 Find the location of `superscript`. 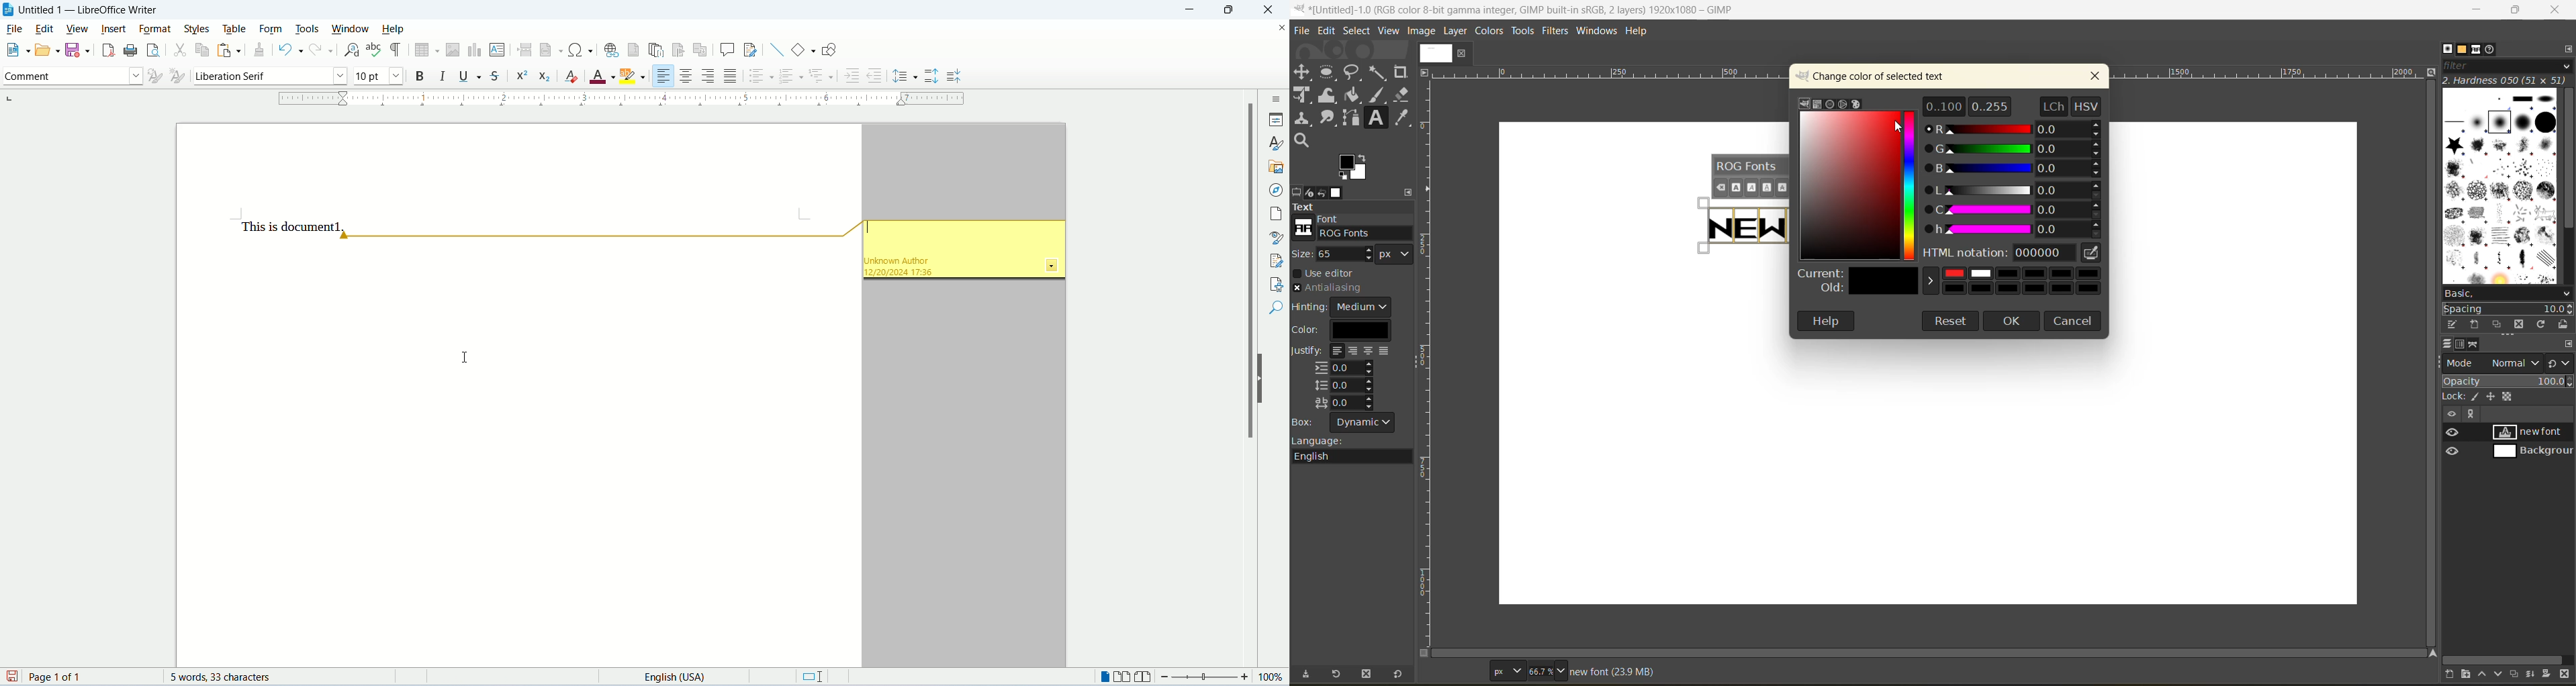

superscript is located at coordinates (522, 77).